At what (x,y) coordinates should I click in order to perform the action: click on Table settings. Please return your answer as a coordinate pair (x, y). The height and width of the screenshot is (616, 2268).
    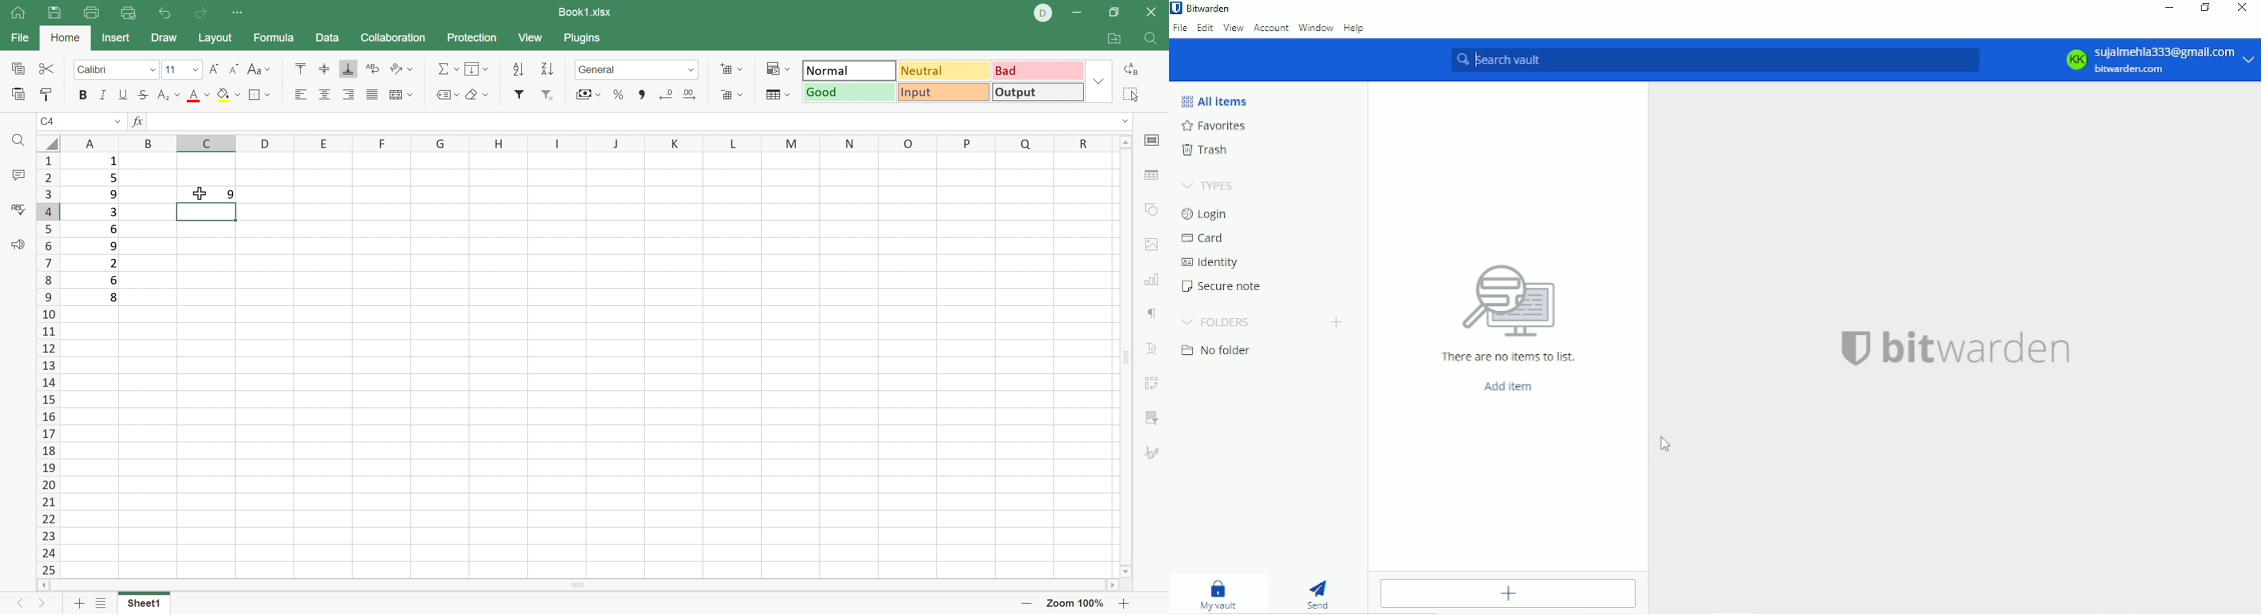
    Looking at the image, I should click on (1152, 175).